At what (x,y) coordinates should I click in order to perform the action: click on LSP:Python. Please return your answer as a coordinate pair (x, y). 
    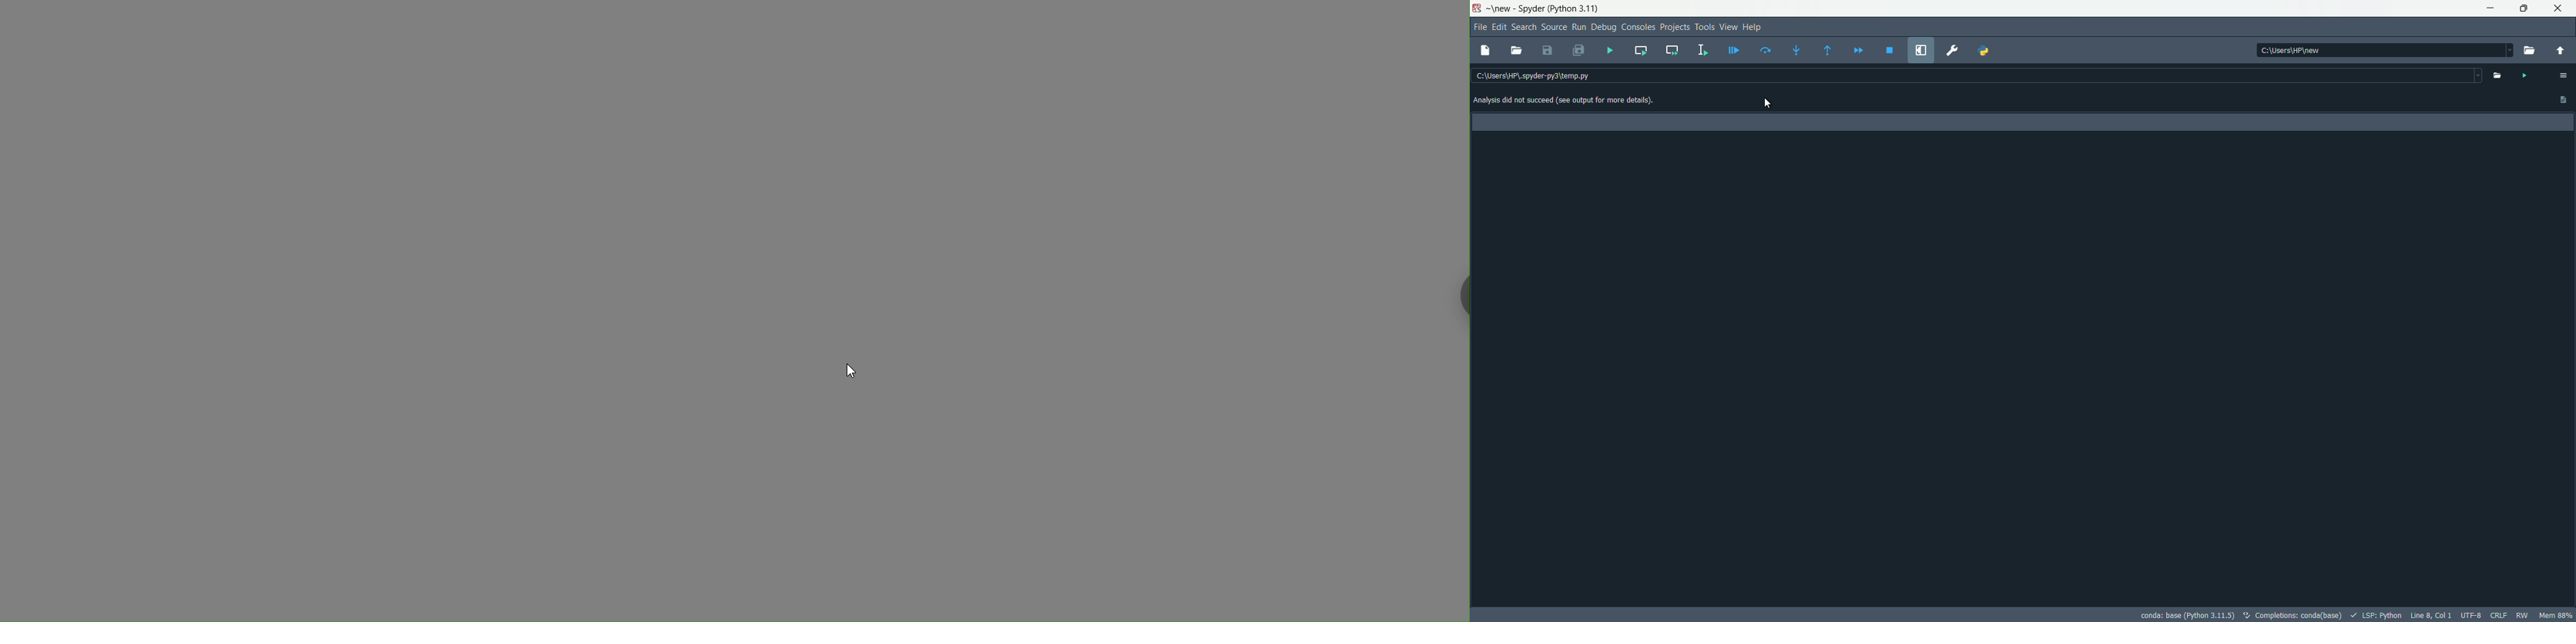
    Looking at the image, I should click on (2376, 615).